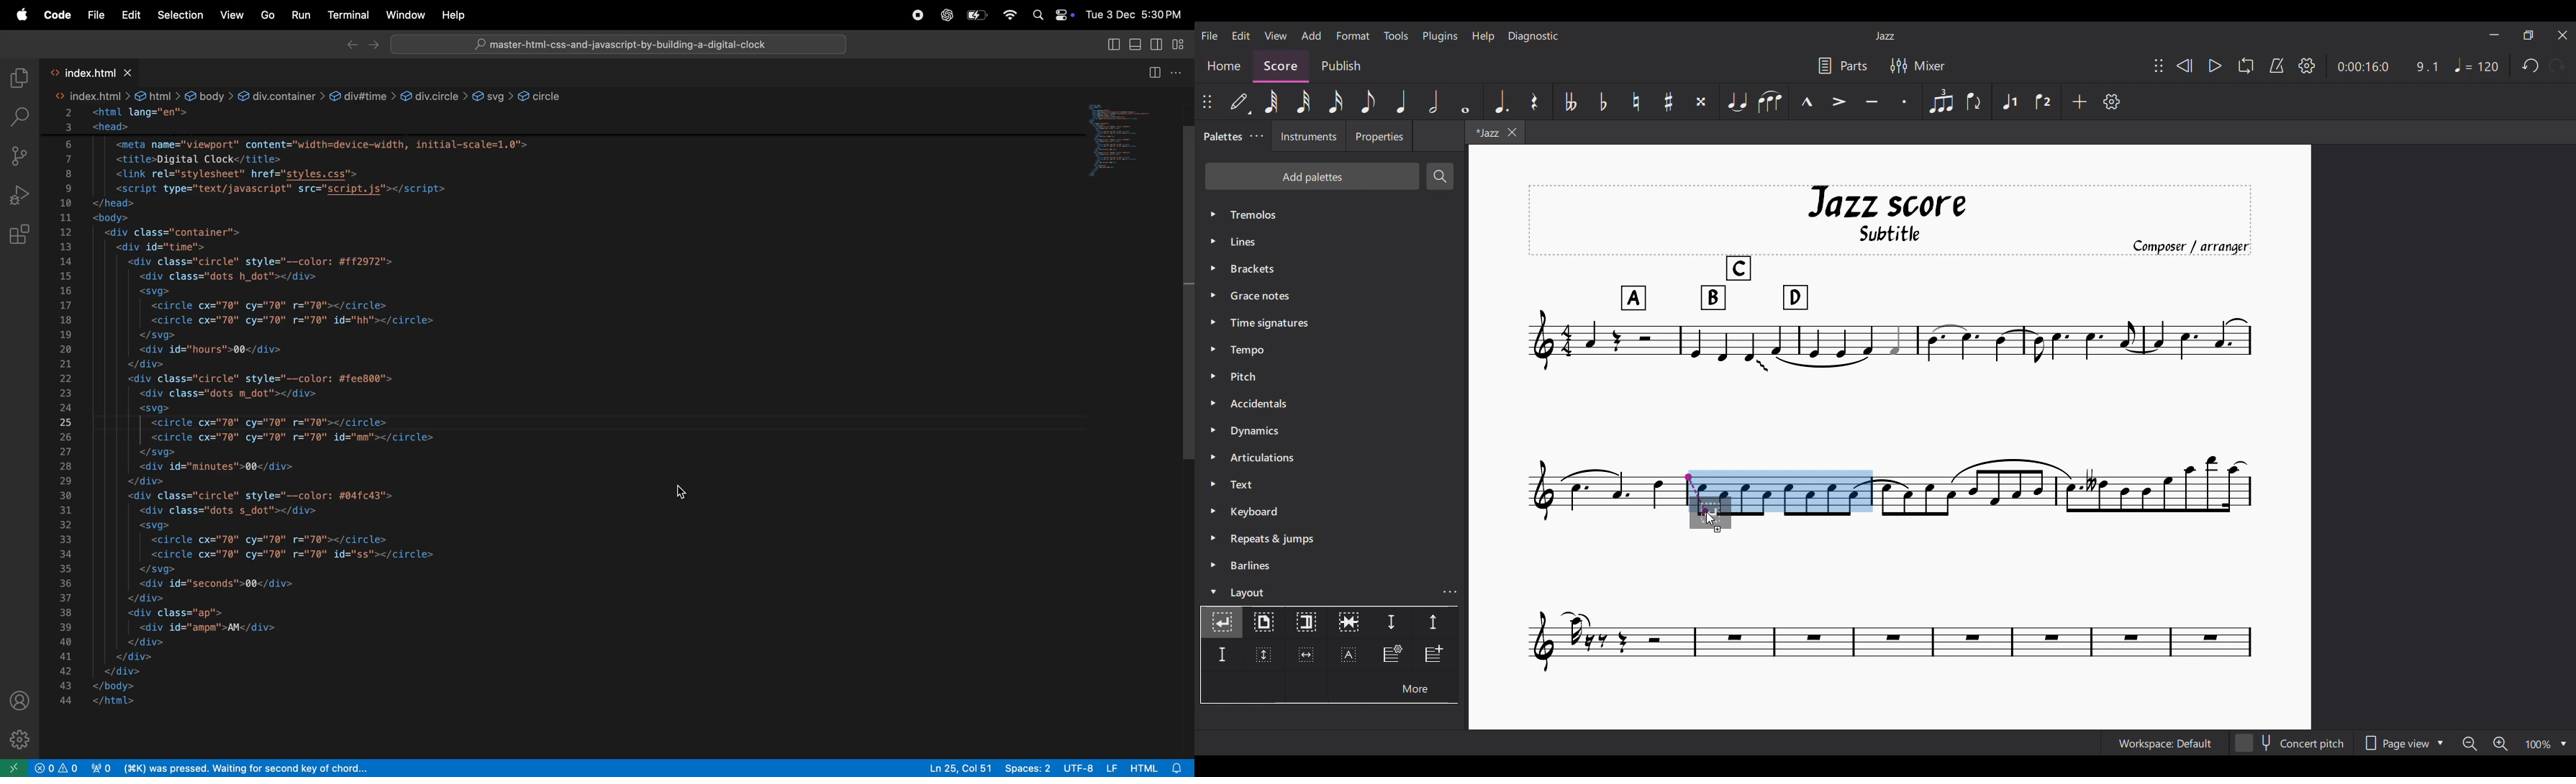 This screenshot has height=784, width=2576. Describe the element at coordinates (1133, 15) in the screenshot. I see `date and time` at that location.